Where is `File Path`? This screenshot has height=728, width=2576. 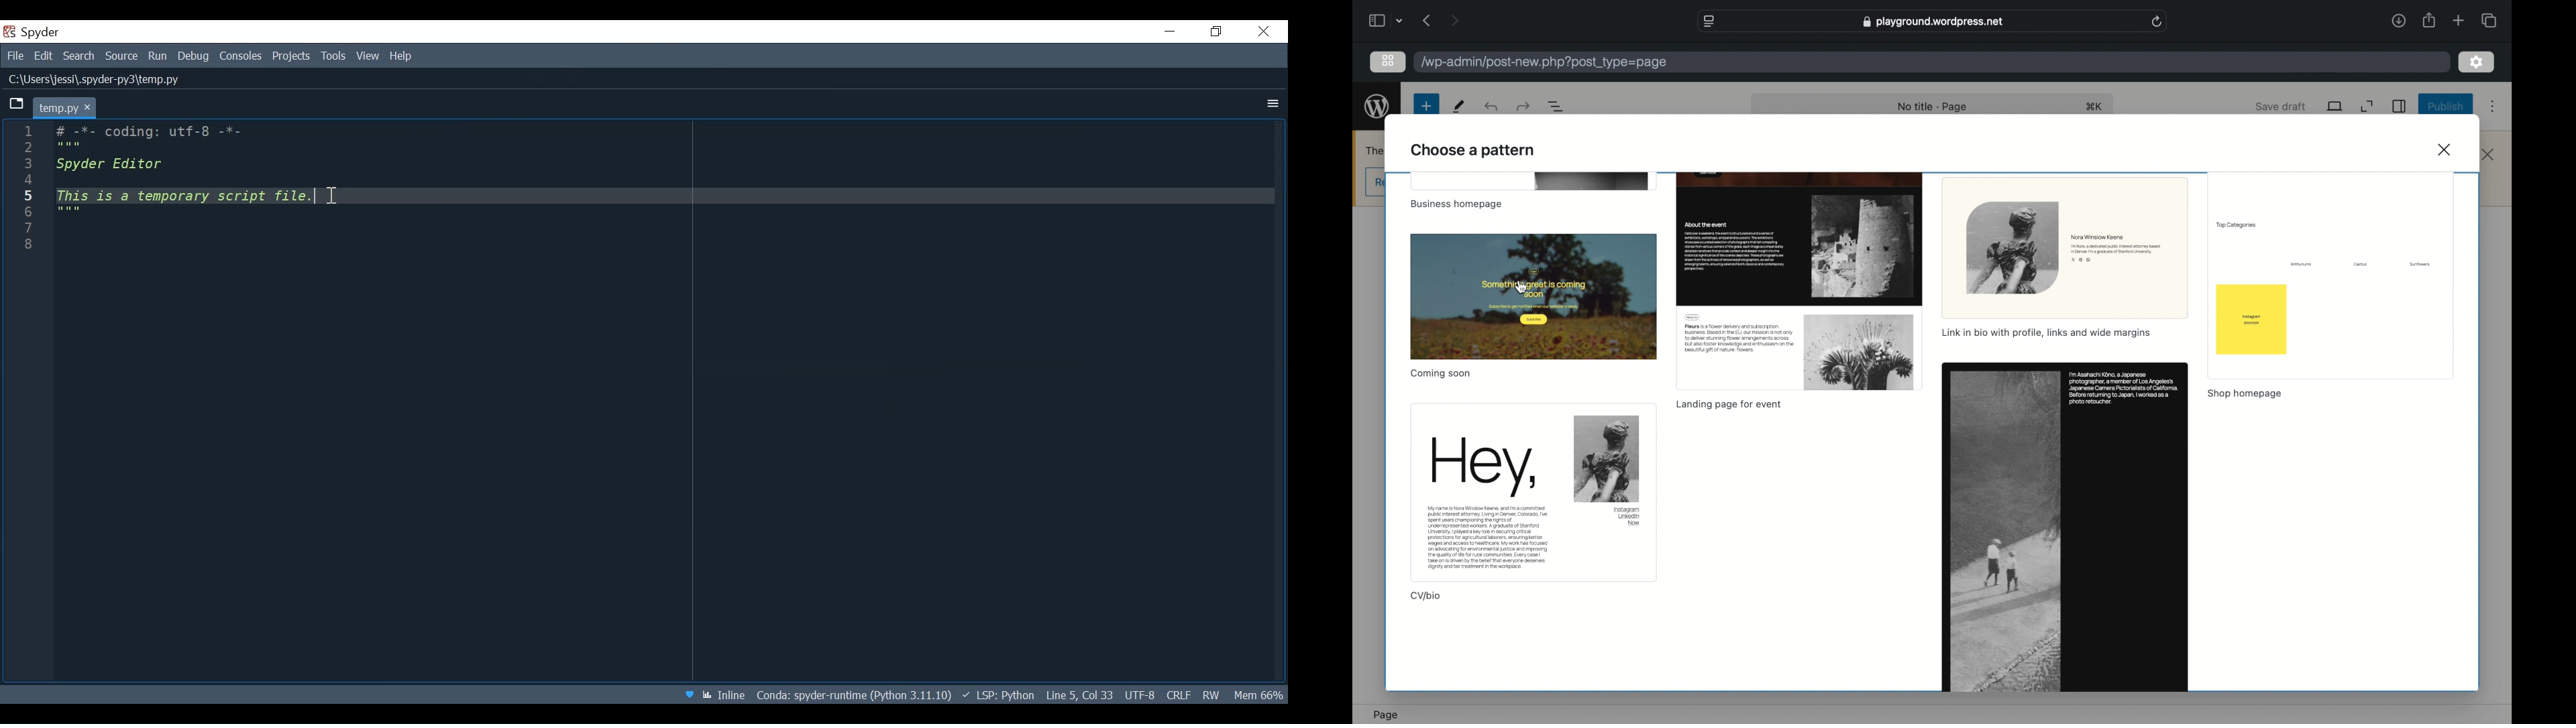
File Path is located at coordinates (854, 695).